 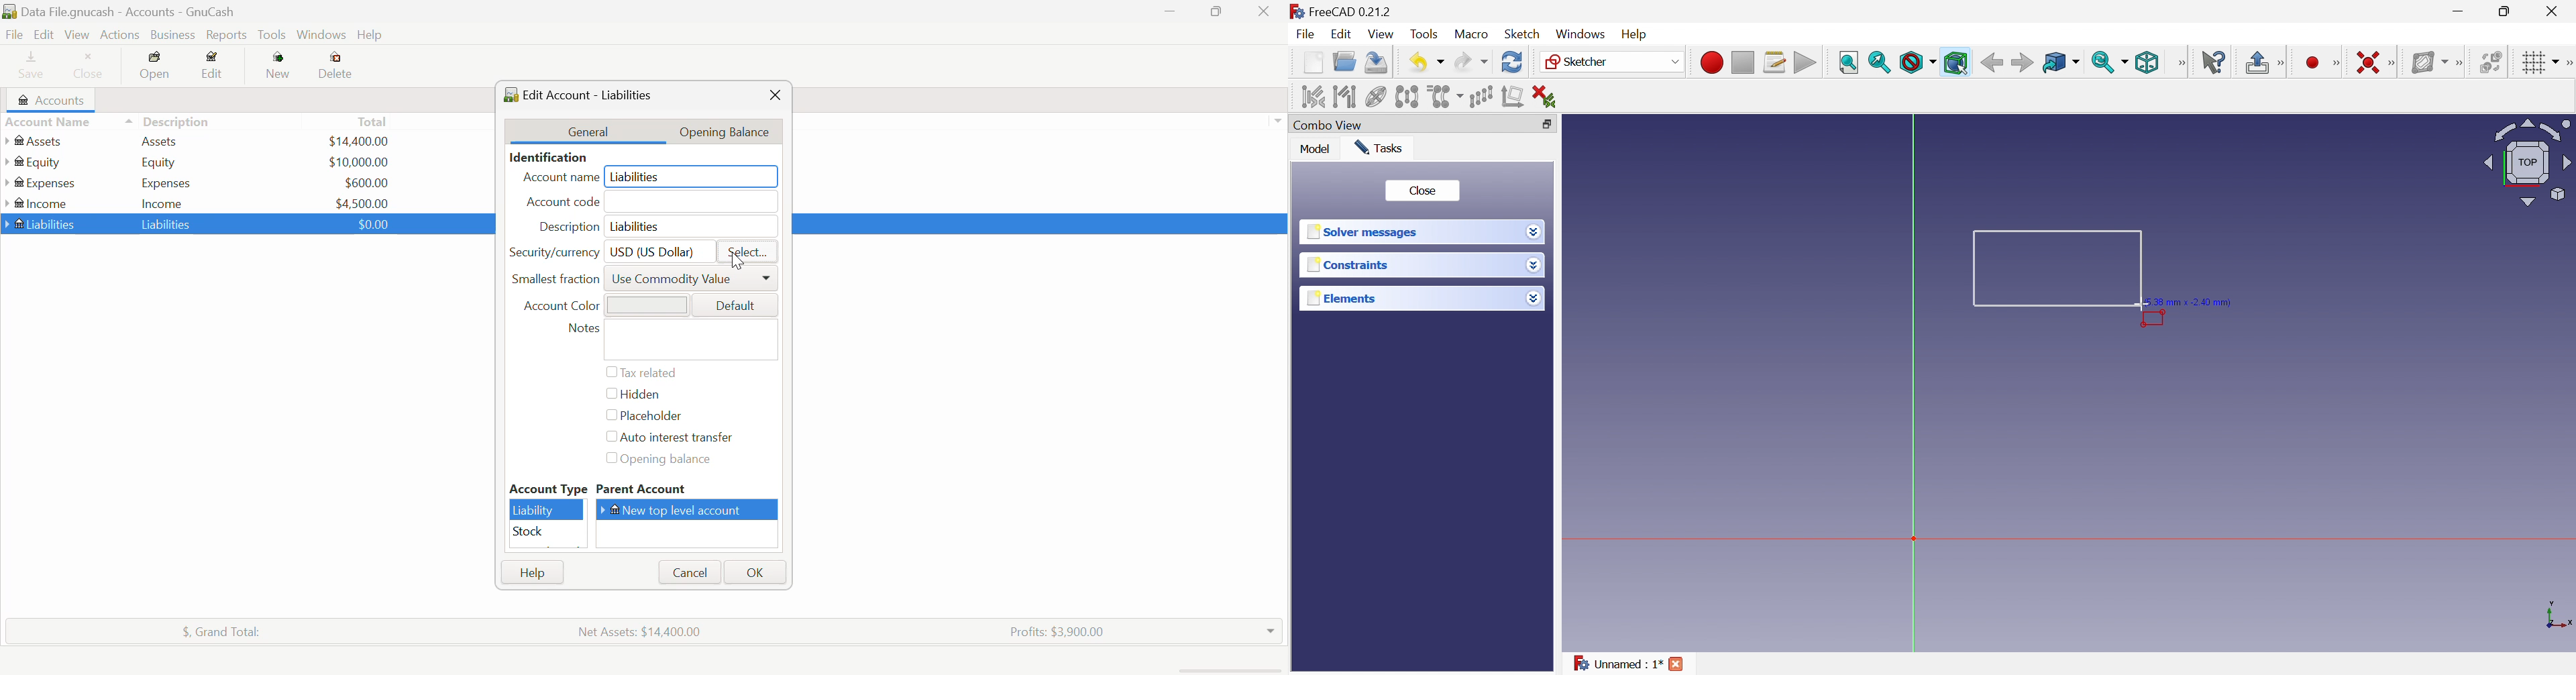 What do you see at coordinates (161, 162) in the screenshot?
I see `Equity` at bounding box center [161, 162].